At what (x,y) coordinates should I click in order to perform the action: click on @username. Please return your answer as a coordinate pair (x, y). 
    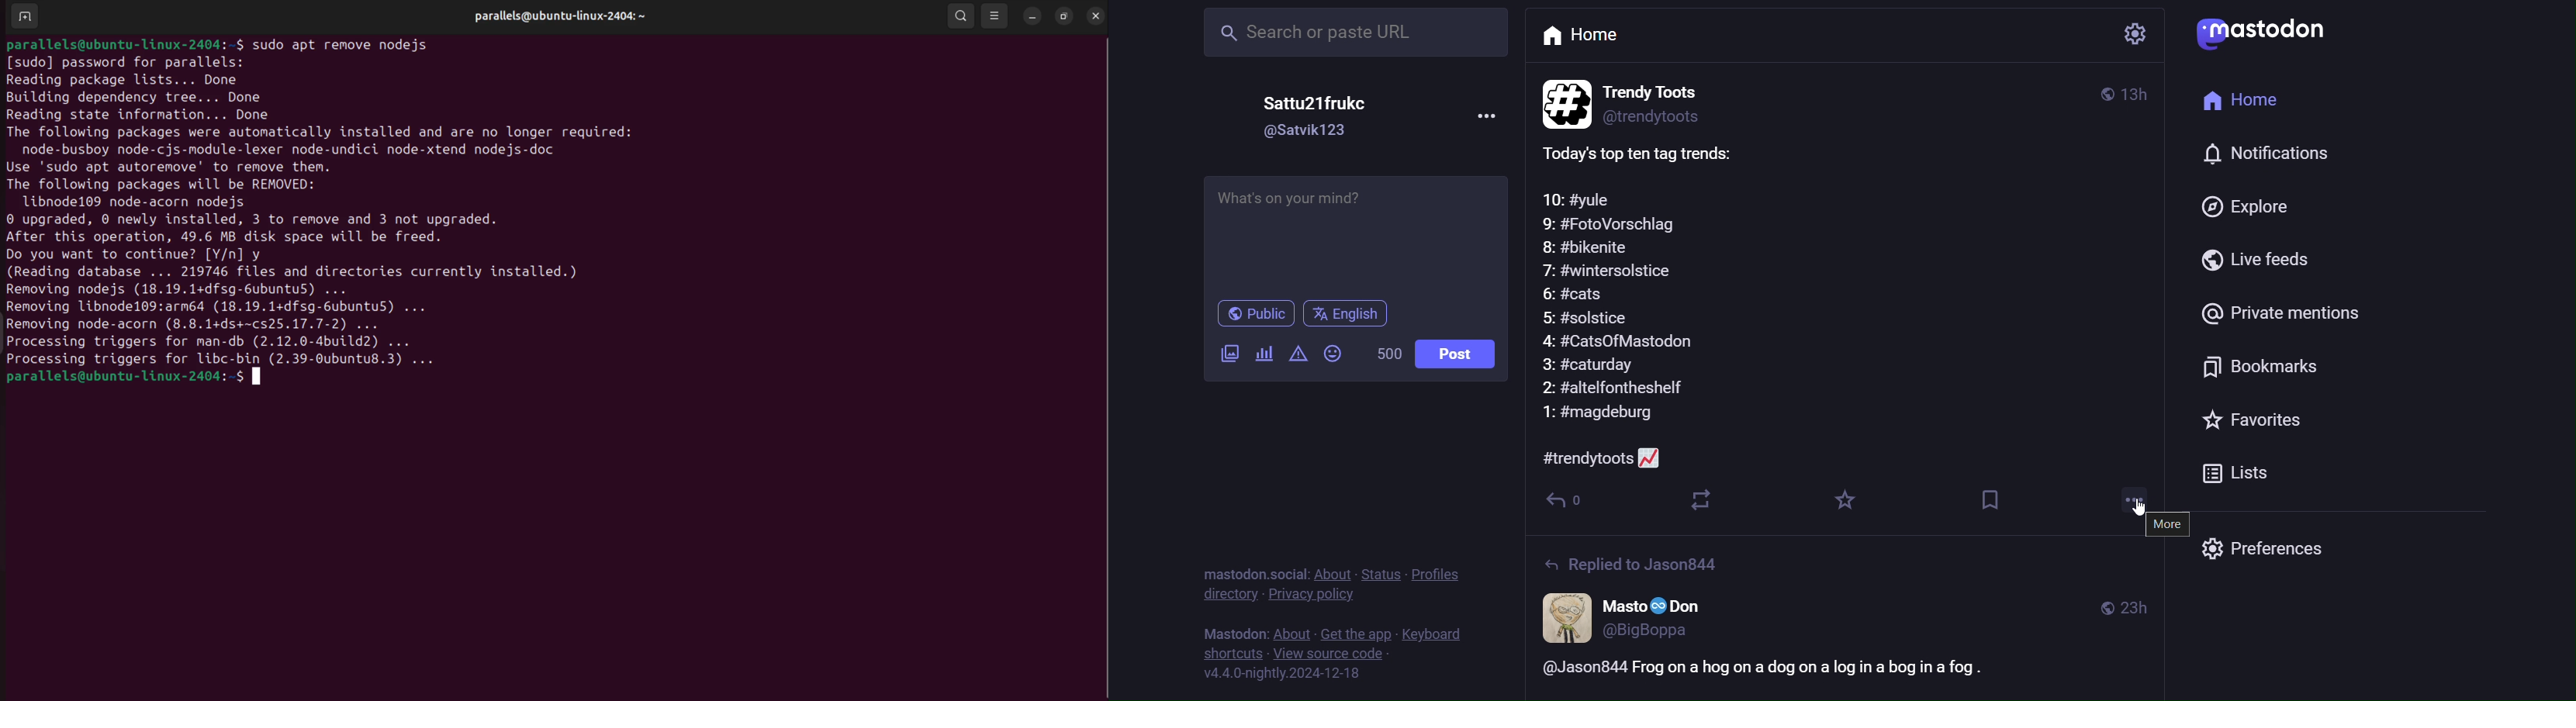
    Looking at the image, I should click on (1306, 134).